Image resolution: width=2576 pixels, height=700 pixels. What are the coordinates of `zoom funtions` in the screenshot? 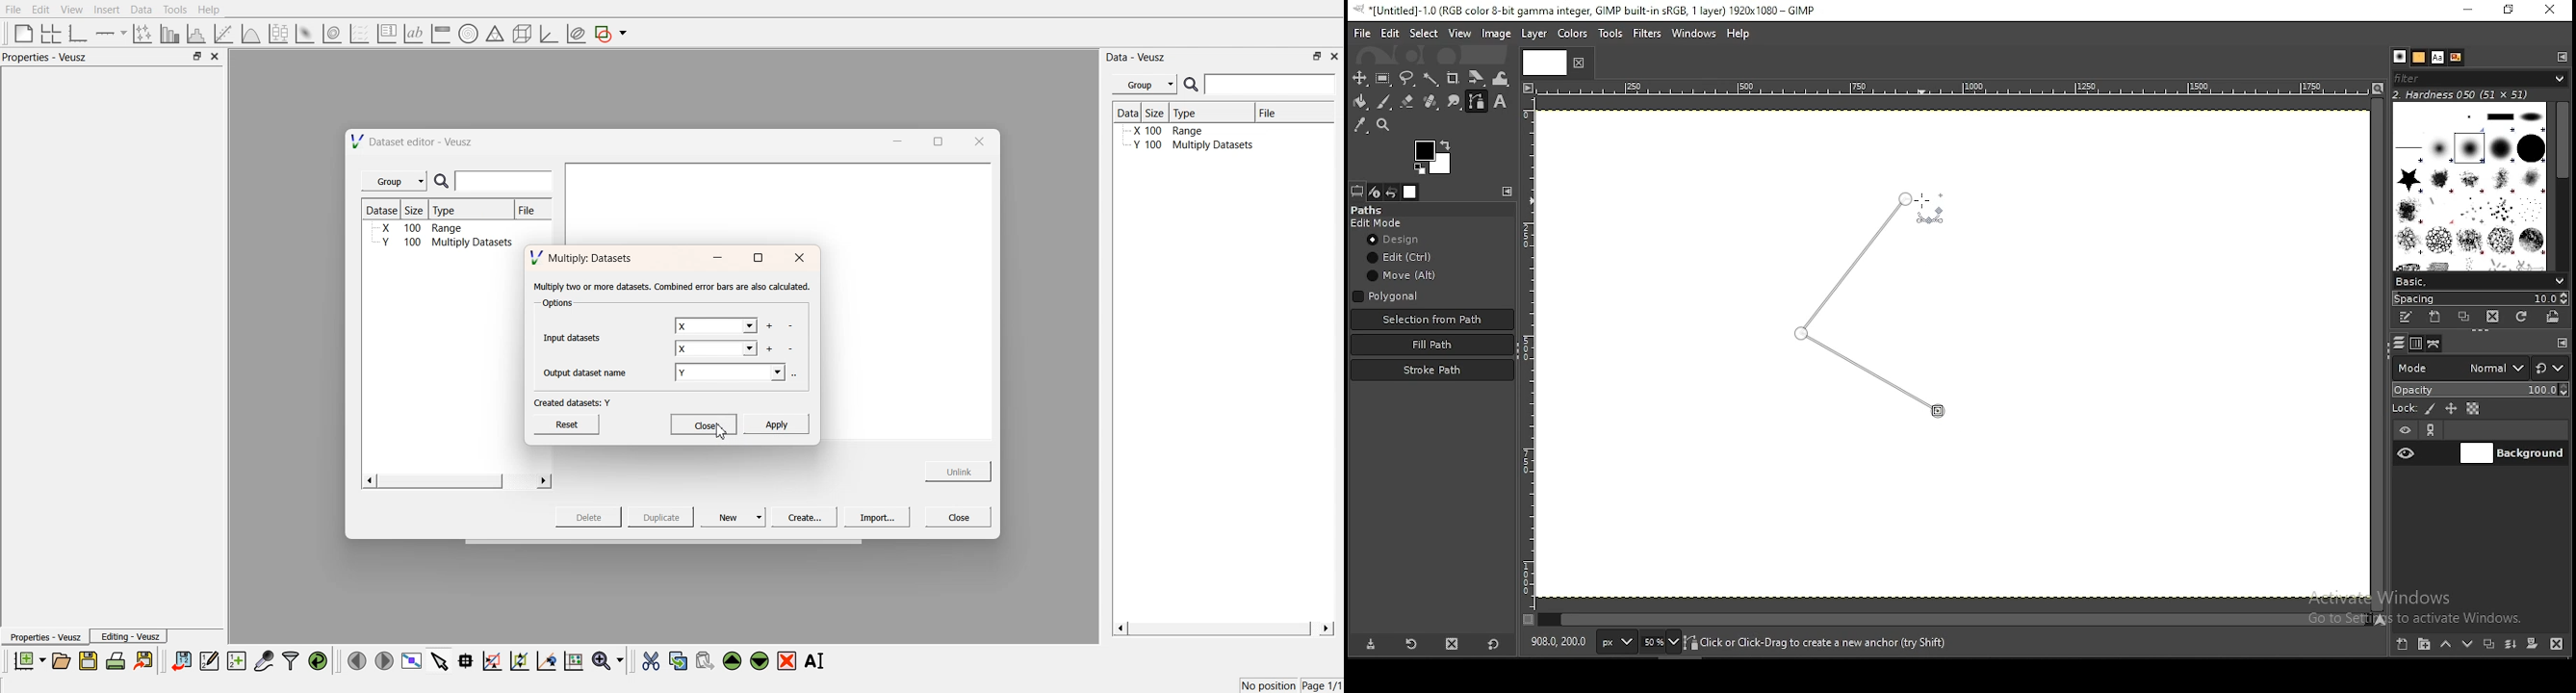 It's located at (608, 662).